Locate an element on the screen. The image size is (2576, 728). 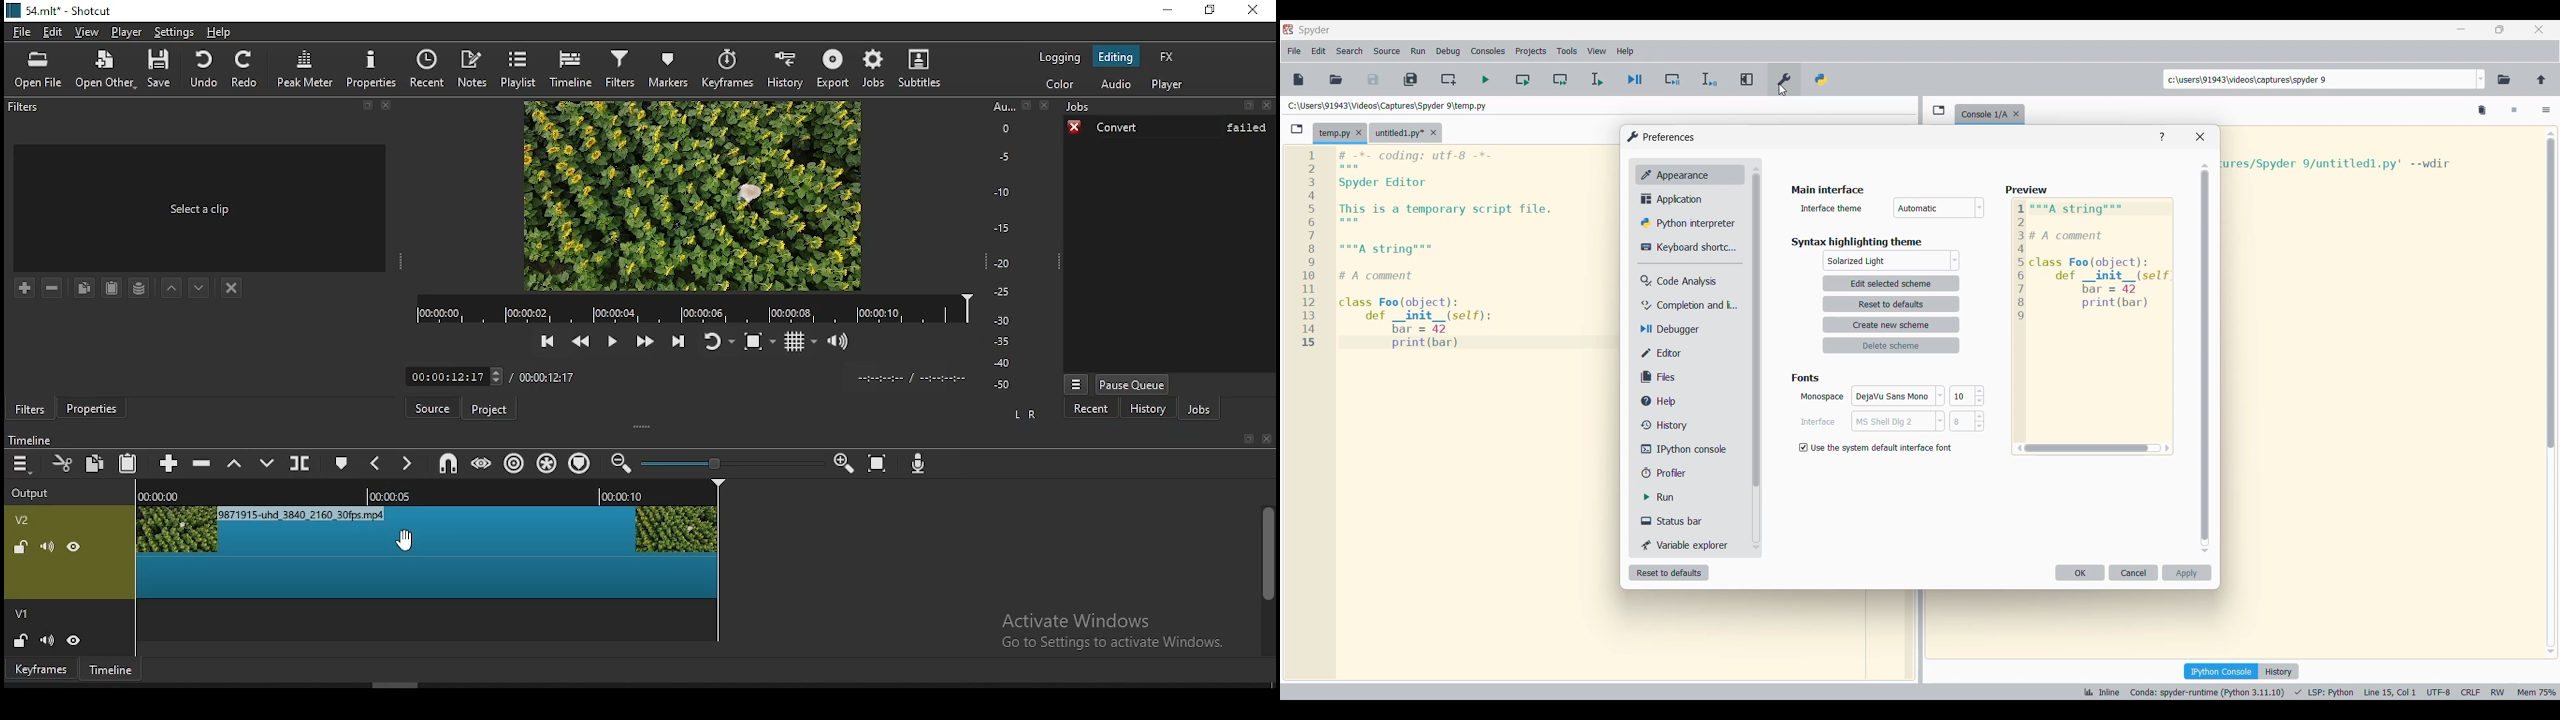
Browse tabs is located at coordinates (1939, 110).